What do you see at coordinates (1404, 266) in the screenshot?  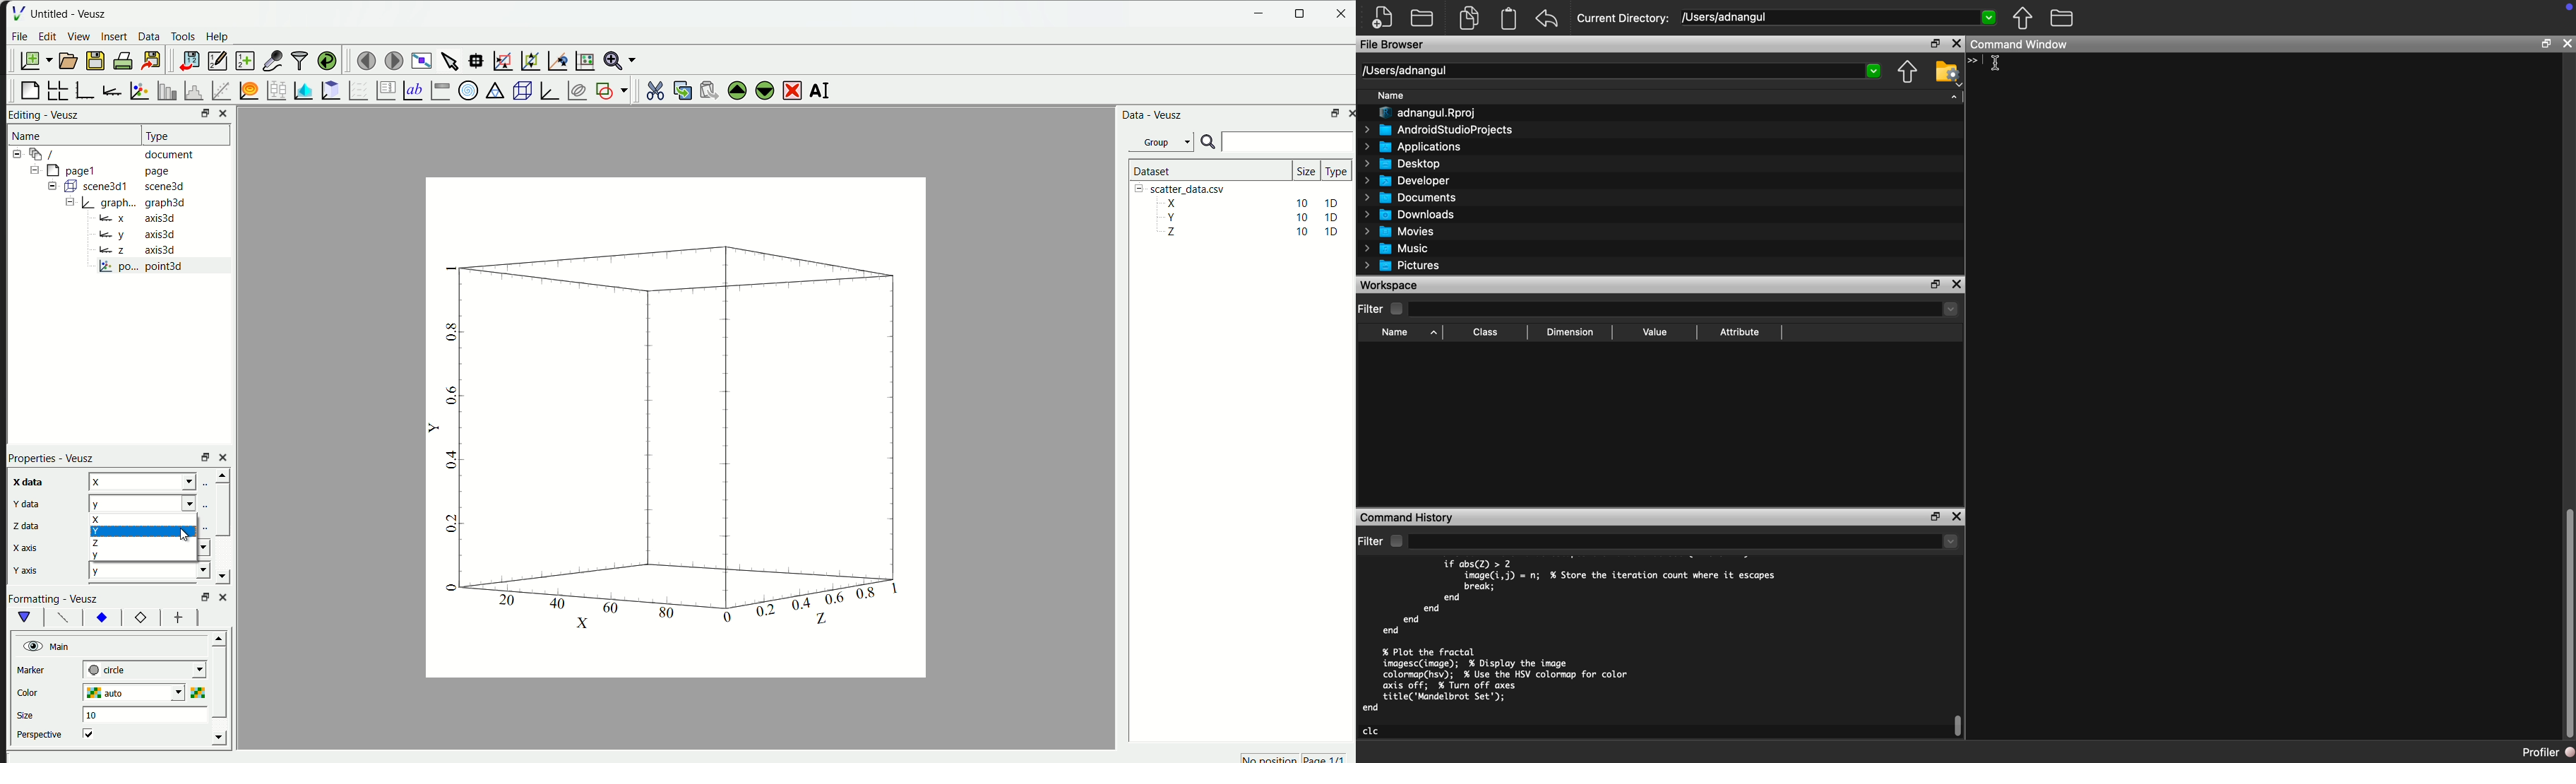 I see `Pictures` at bounding box center [1404, 266].